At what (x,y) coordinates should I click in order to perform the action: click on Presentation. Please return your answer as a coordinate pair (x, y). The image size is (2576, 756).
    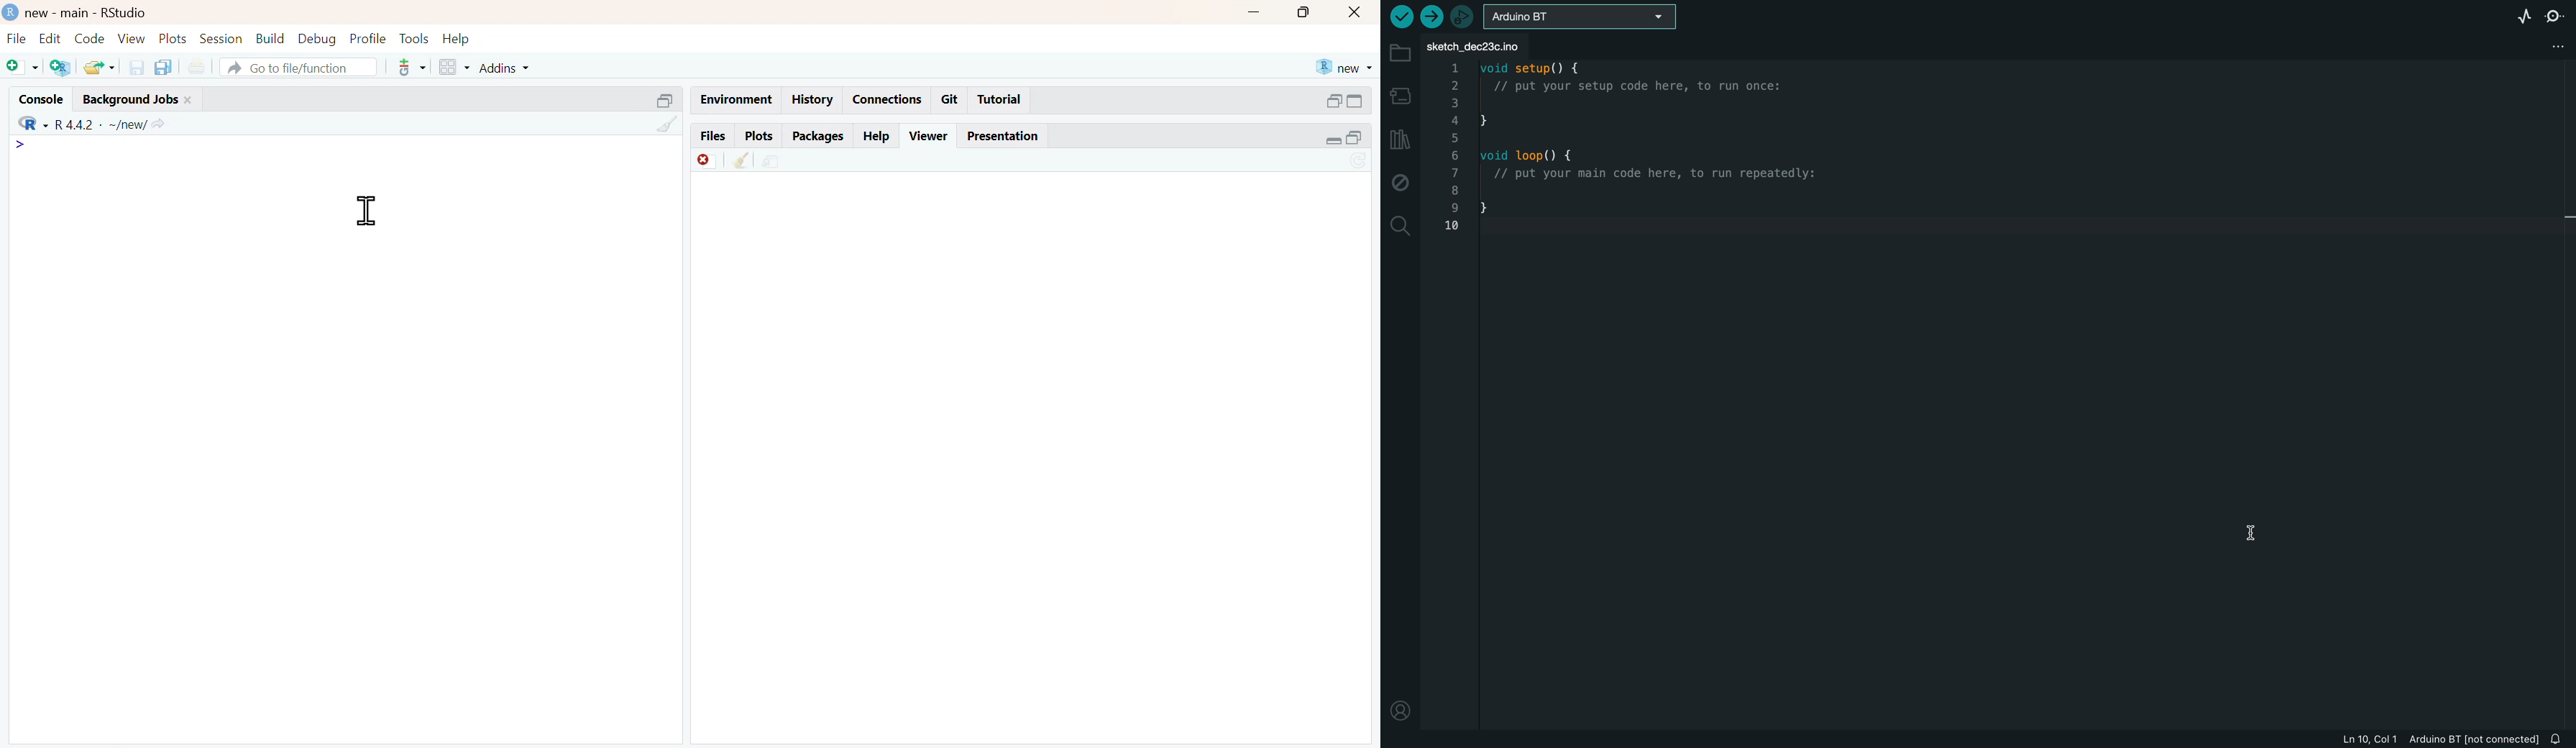
    Looking at the image, I should click on (1009, 136).